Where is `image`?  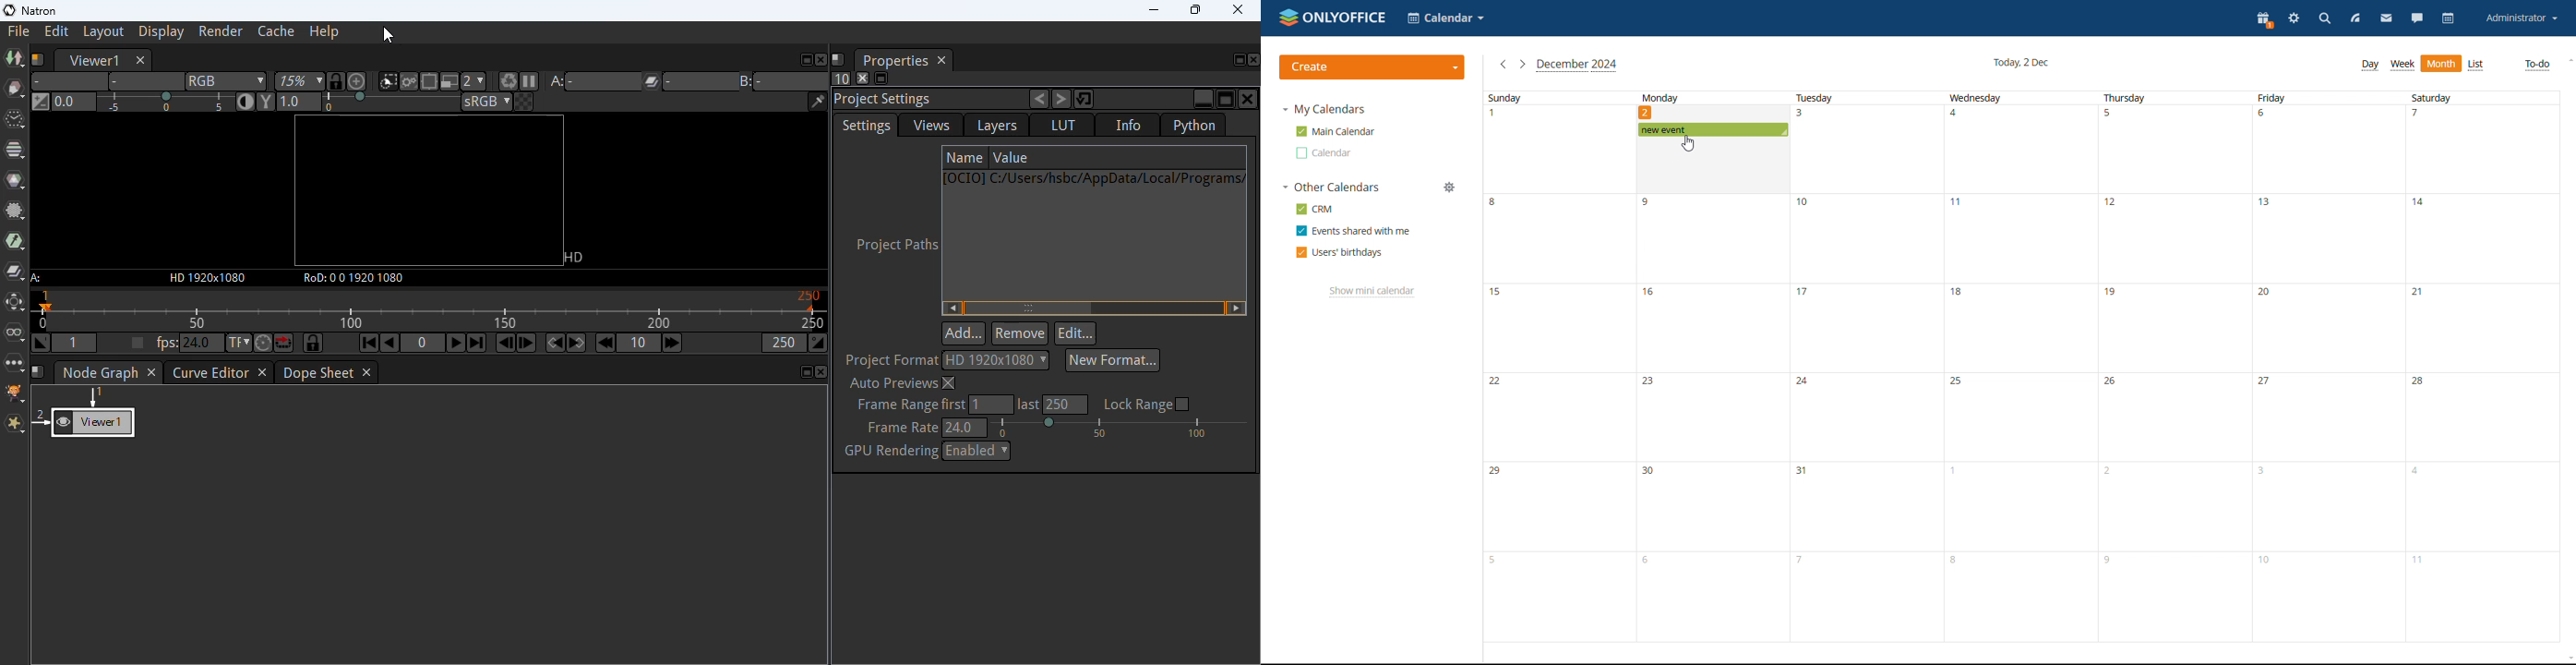
image is located at coordinates (14, 60).